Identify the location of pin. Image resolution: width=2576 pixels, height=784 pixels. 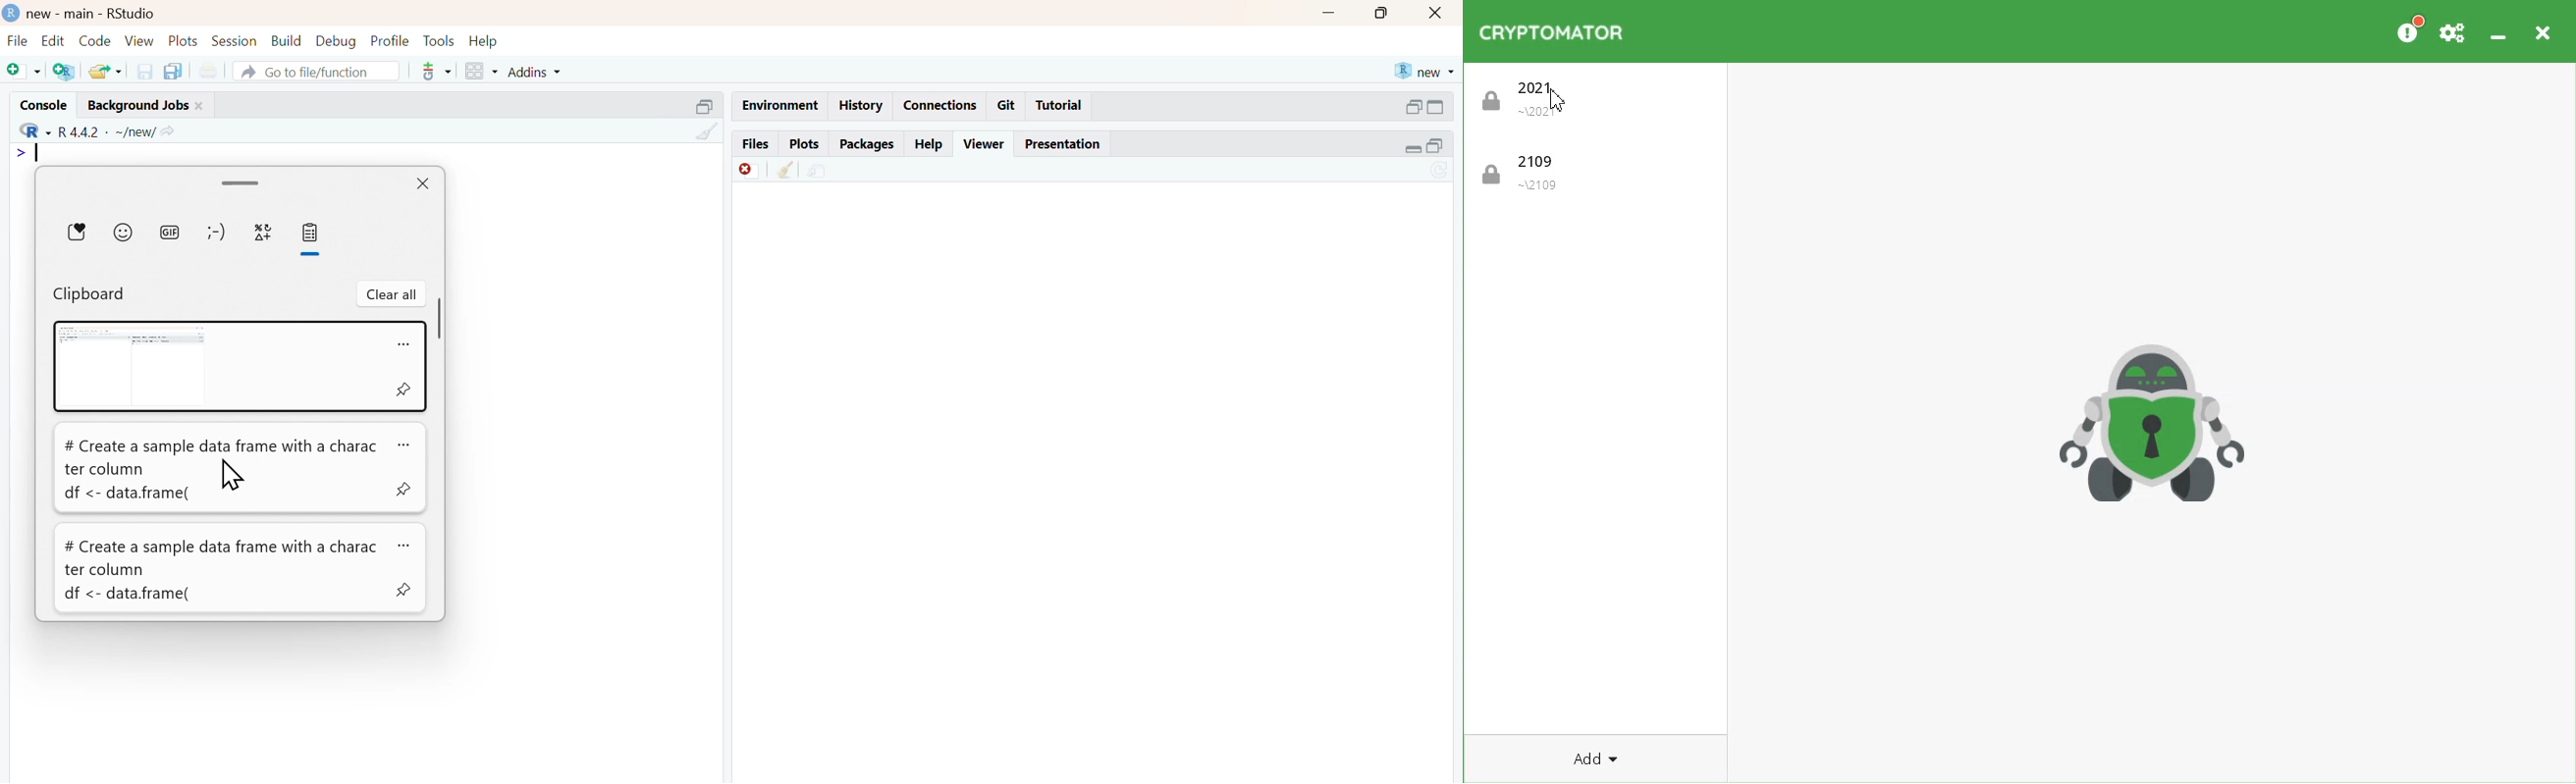
(402, 491).